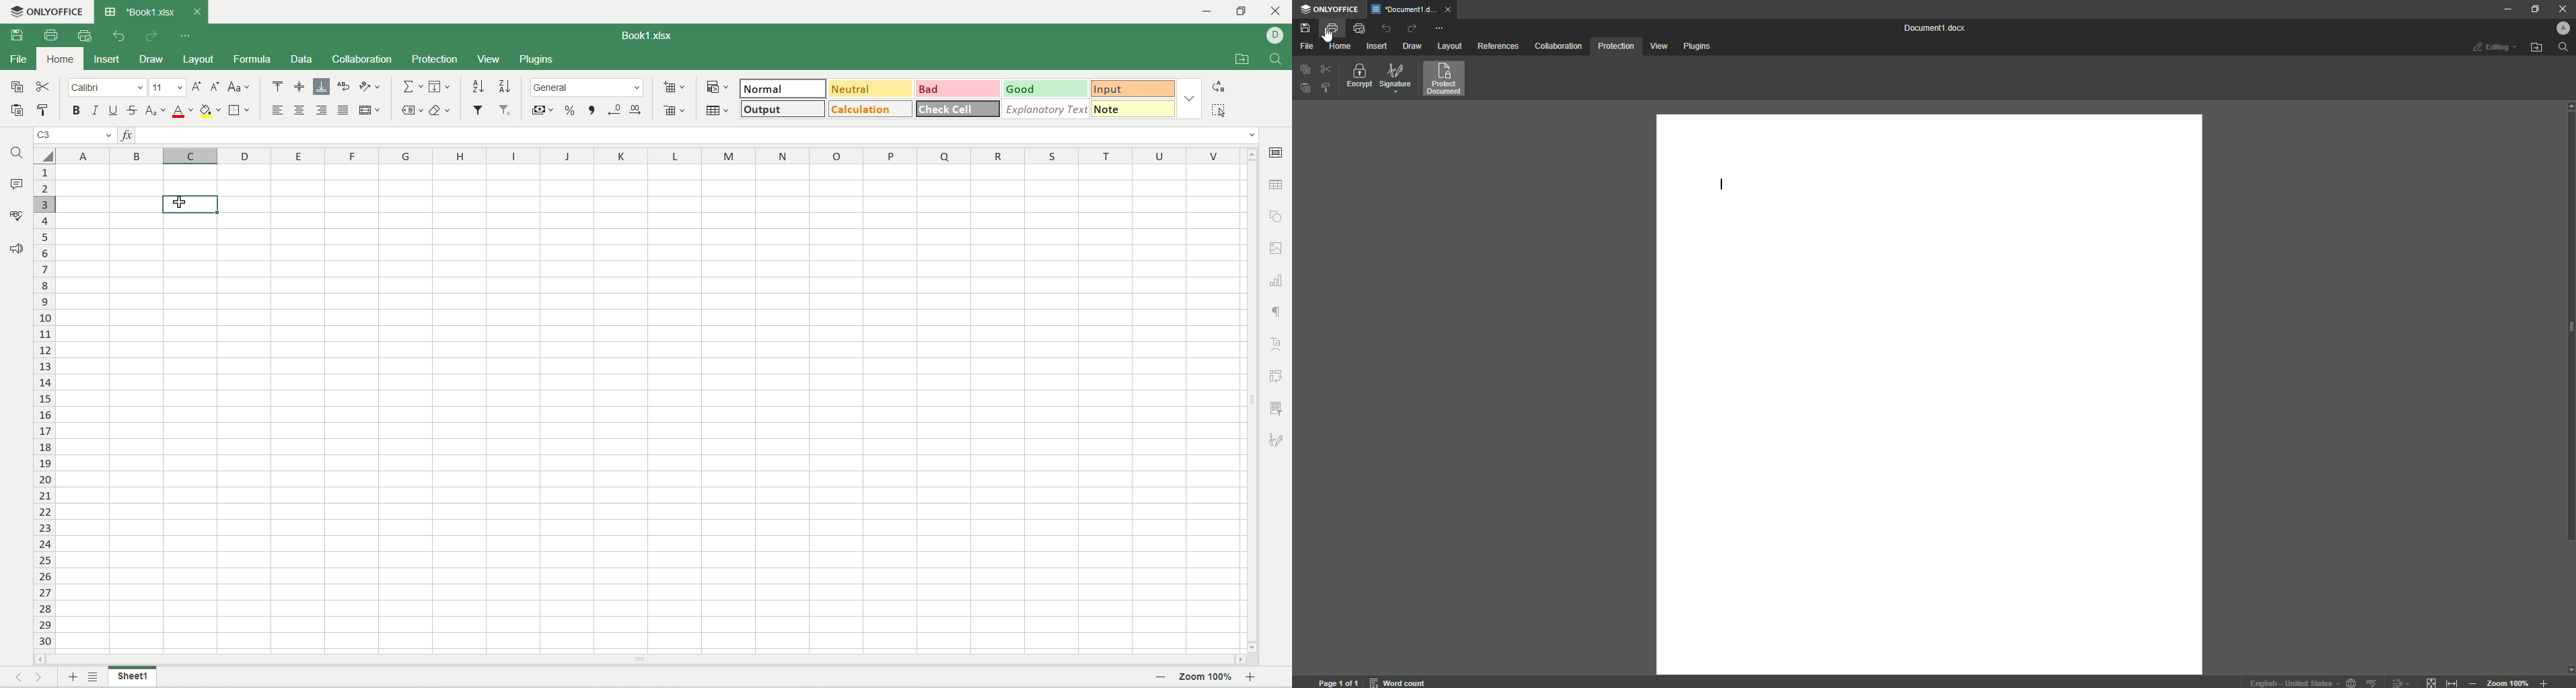  What do you see at coordinates (251, 59) in the screenshot?
I see `formula` at bounding box center [251, 59].